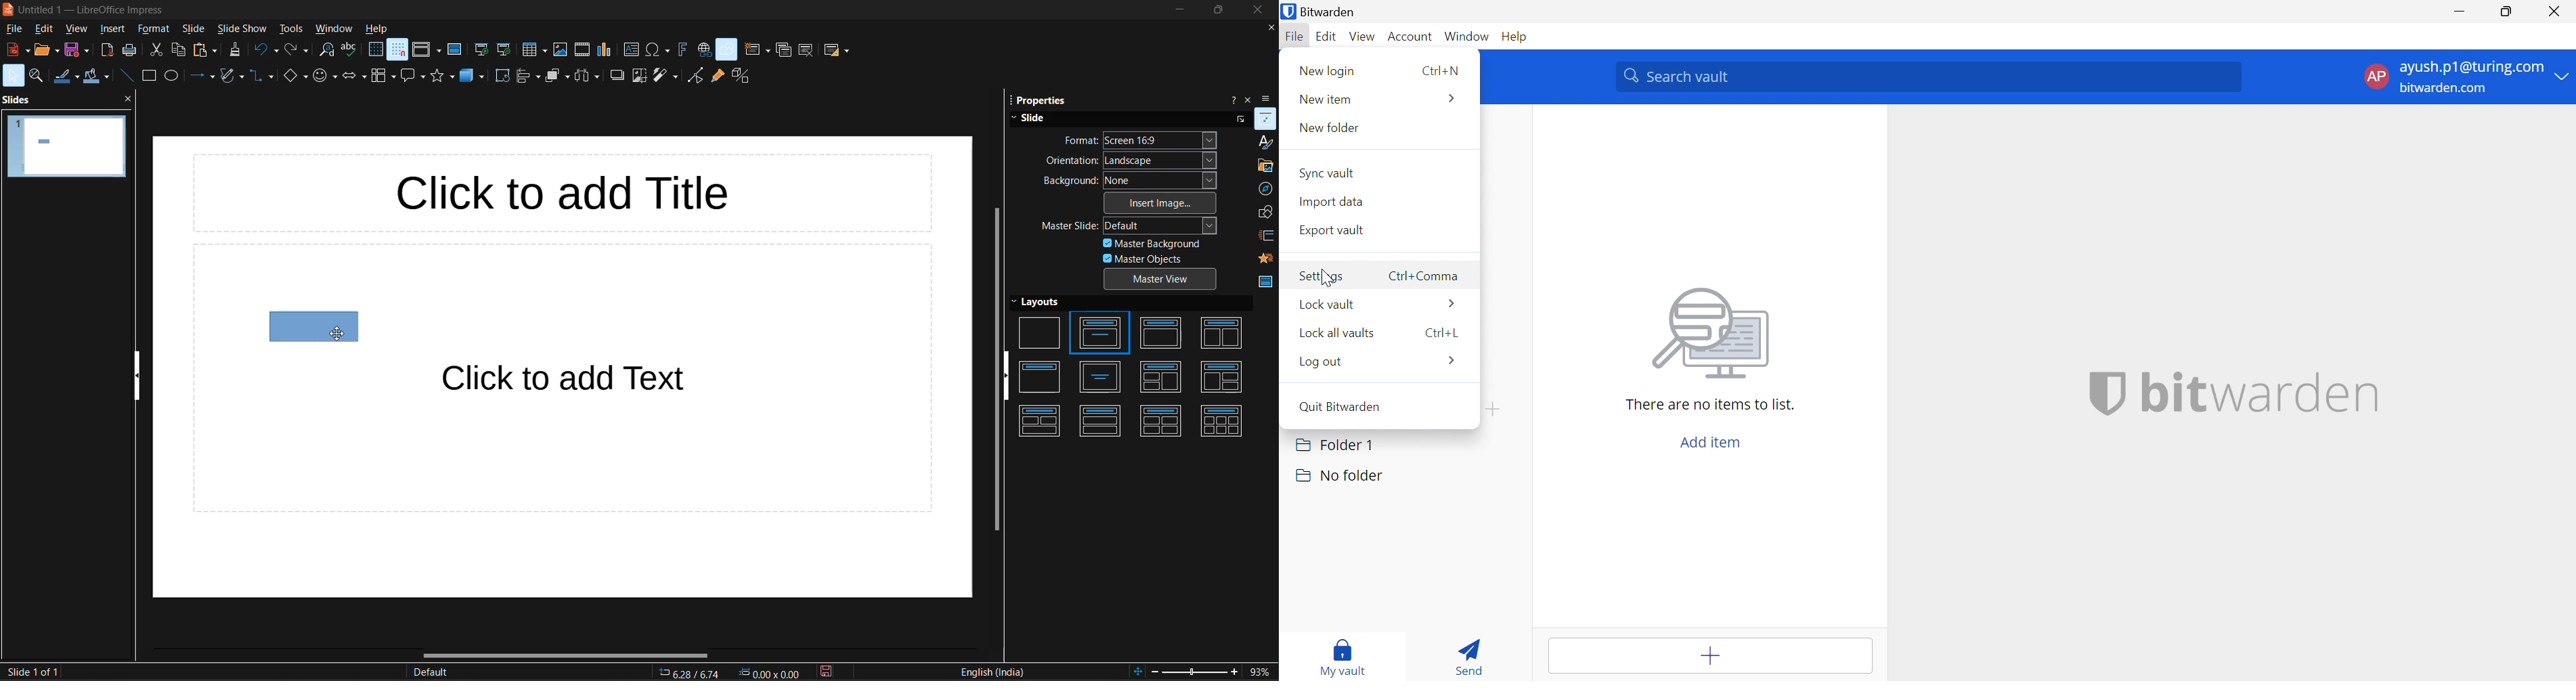 The image size is (2576, 700). I want to click on format, so click(154, 30).